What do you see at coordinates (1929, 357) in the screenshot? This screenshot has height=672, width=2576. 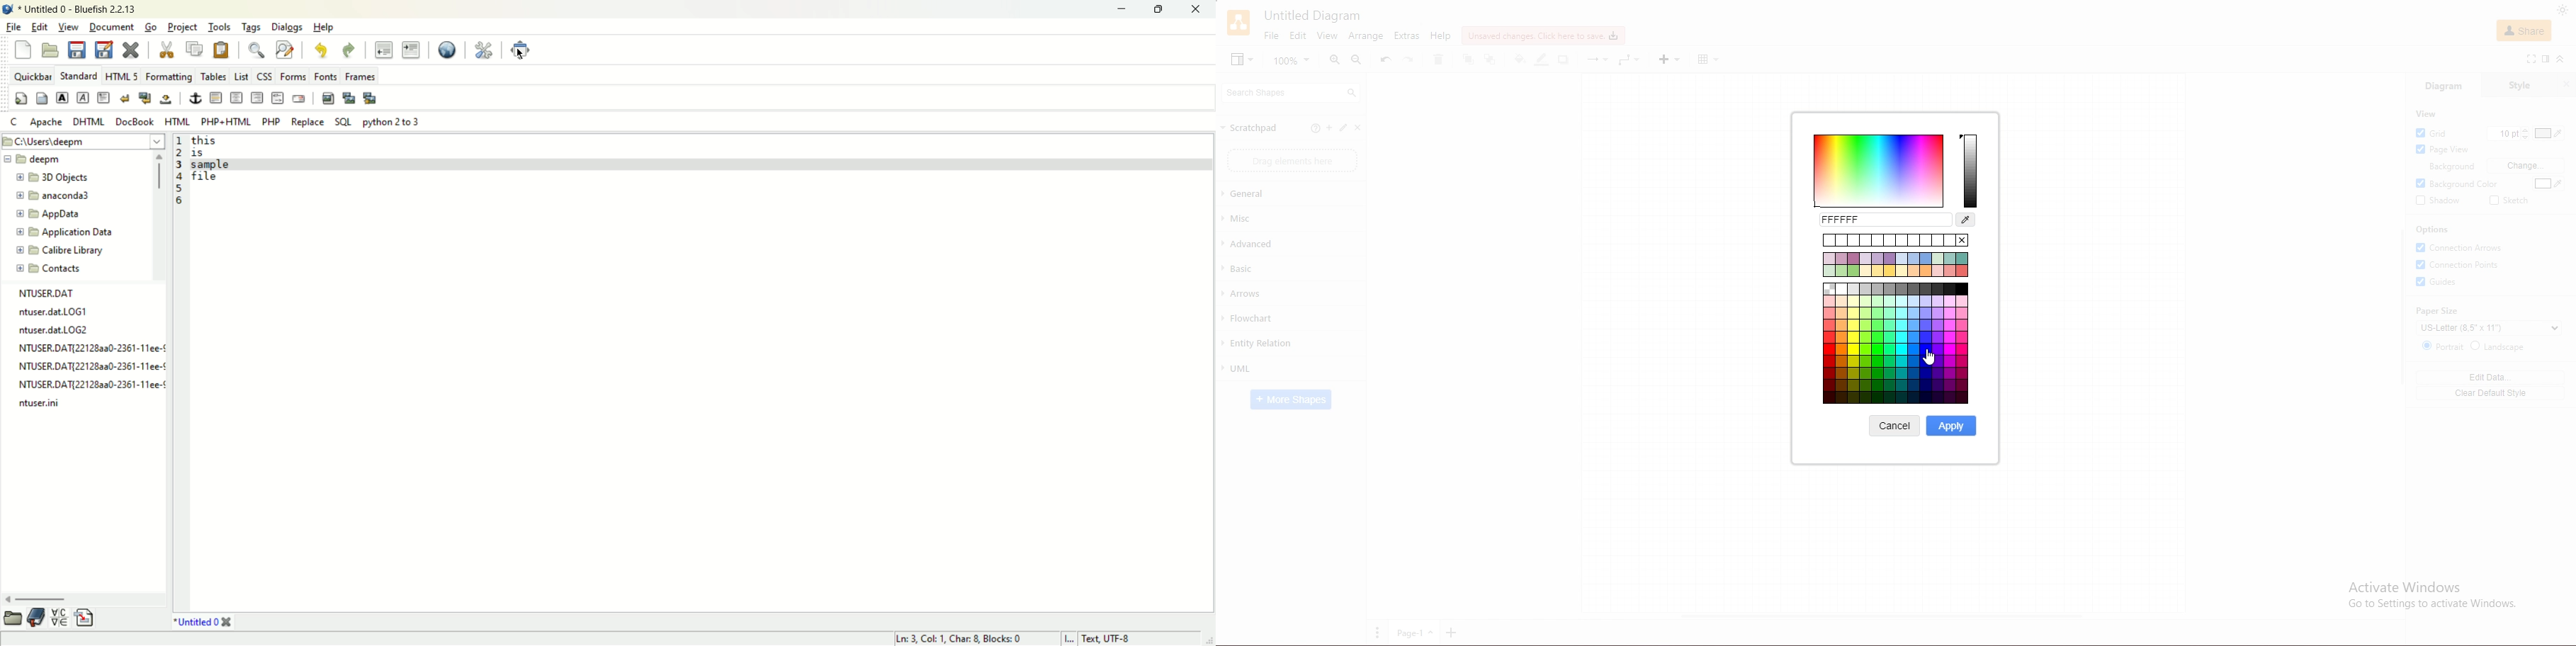 I see `cursor` at bounding box center [1929, 357].